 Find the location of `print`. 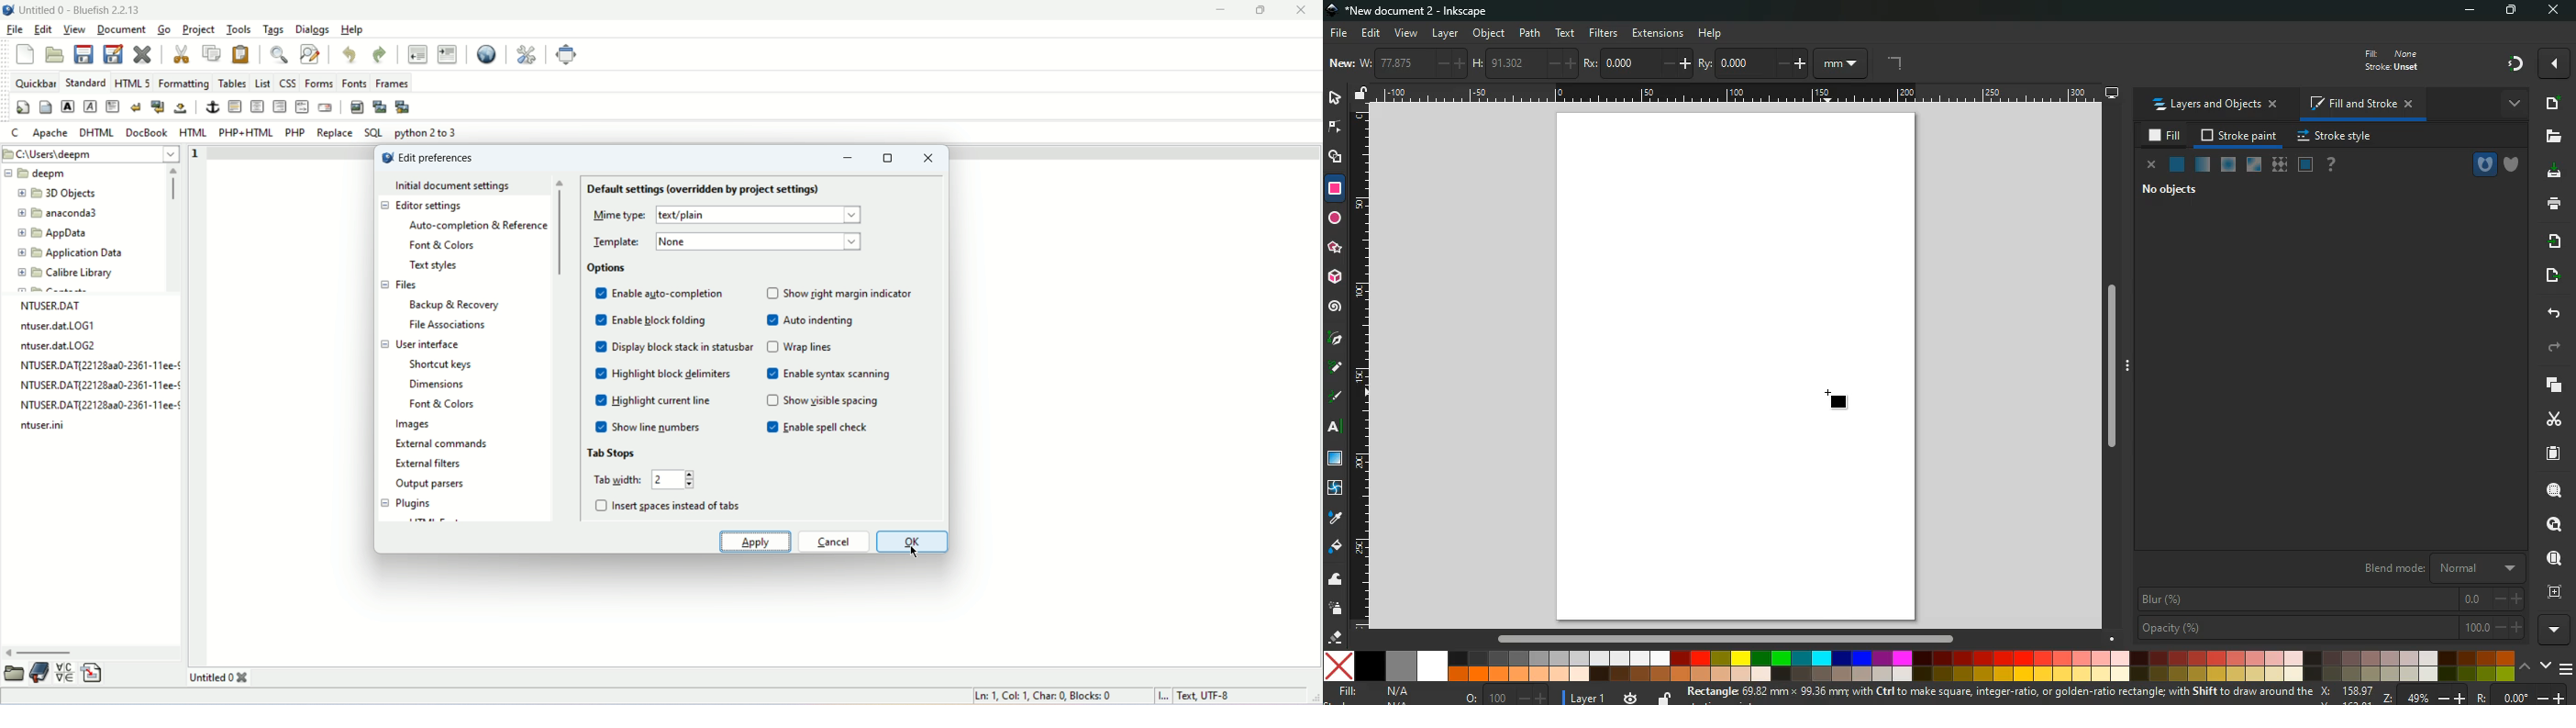

print is located at coordinates (2549, 205).